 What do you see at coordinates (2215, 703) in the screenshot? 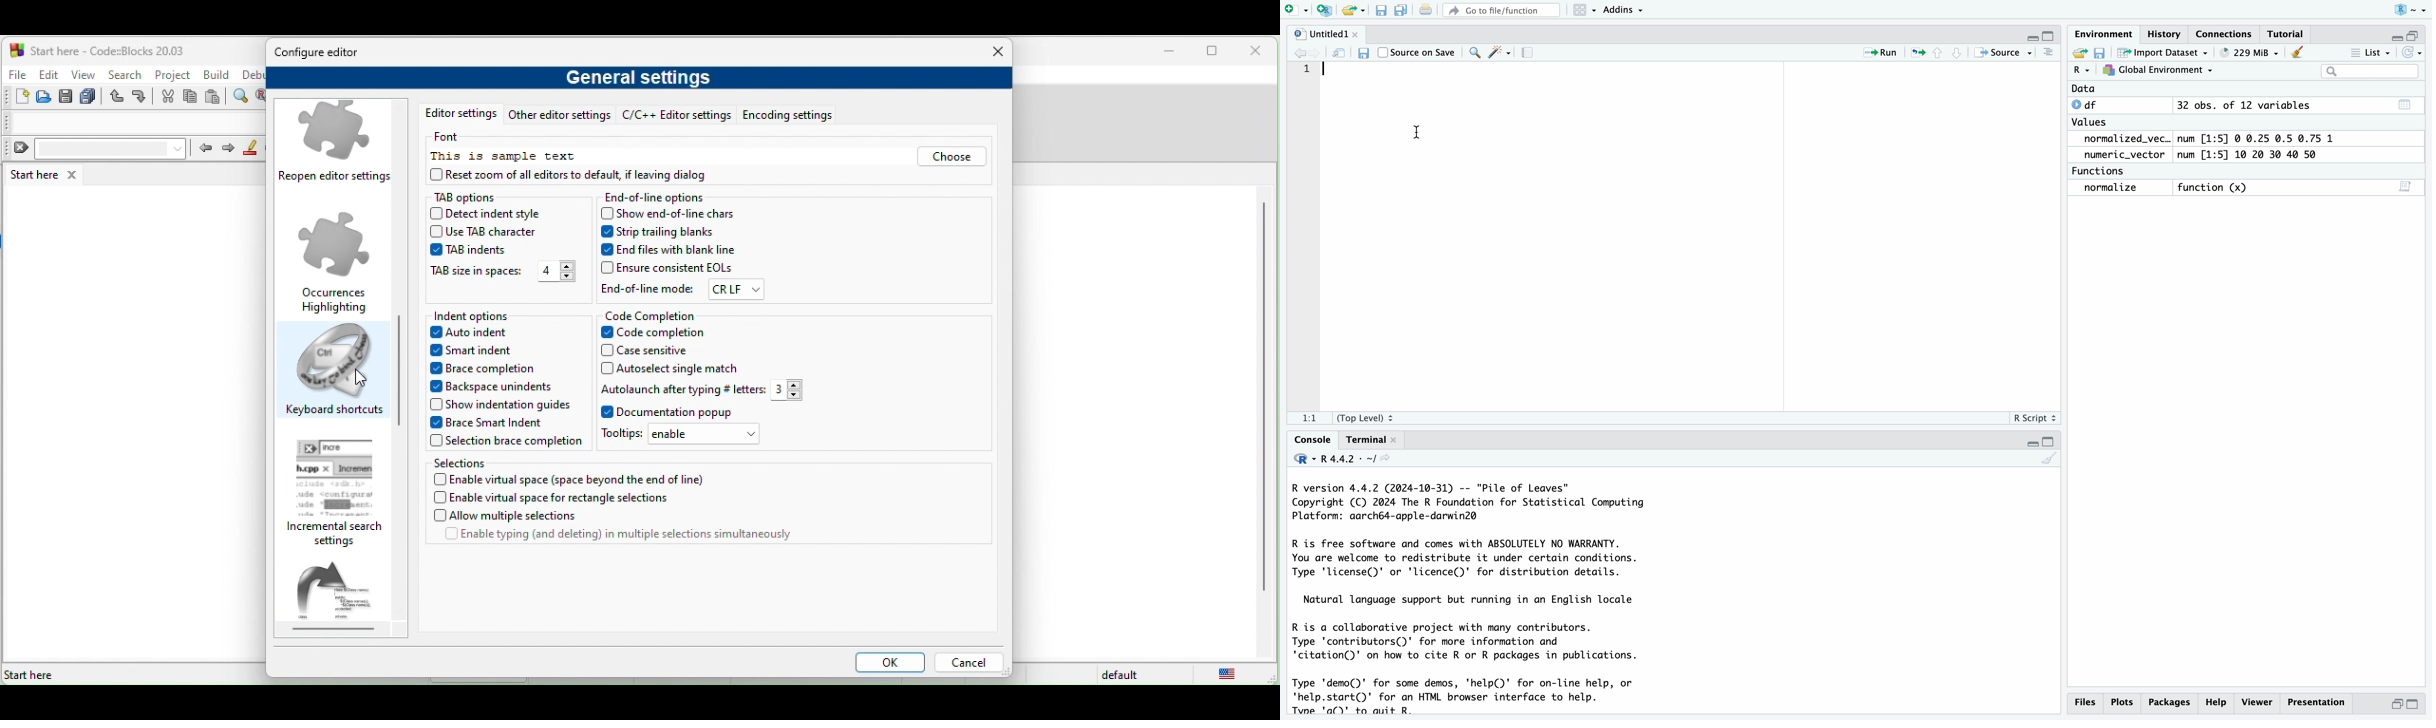
I see `Packages` at bounding box center [2215, 703].